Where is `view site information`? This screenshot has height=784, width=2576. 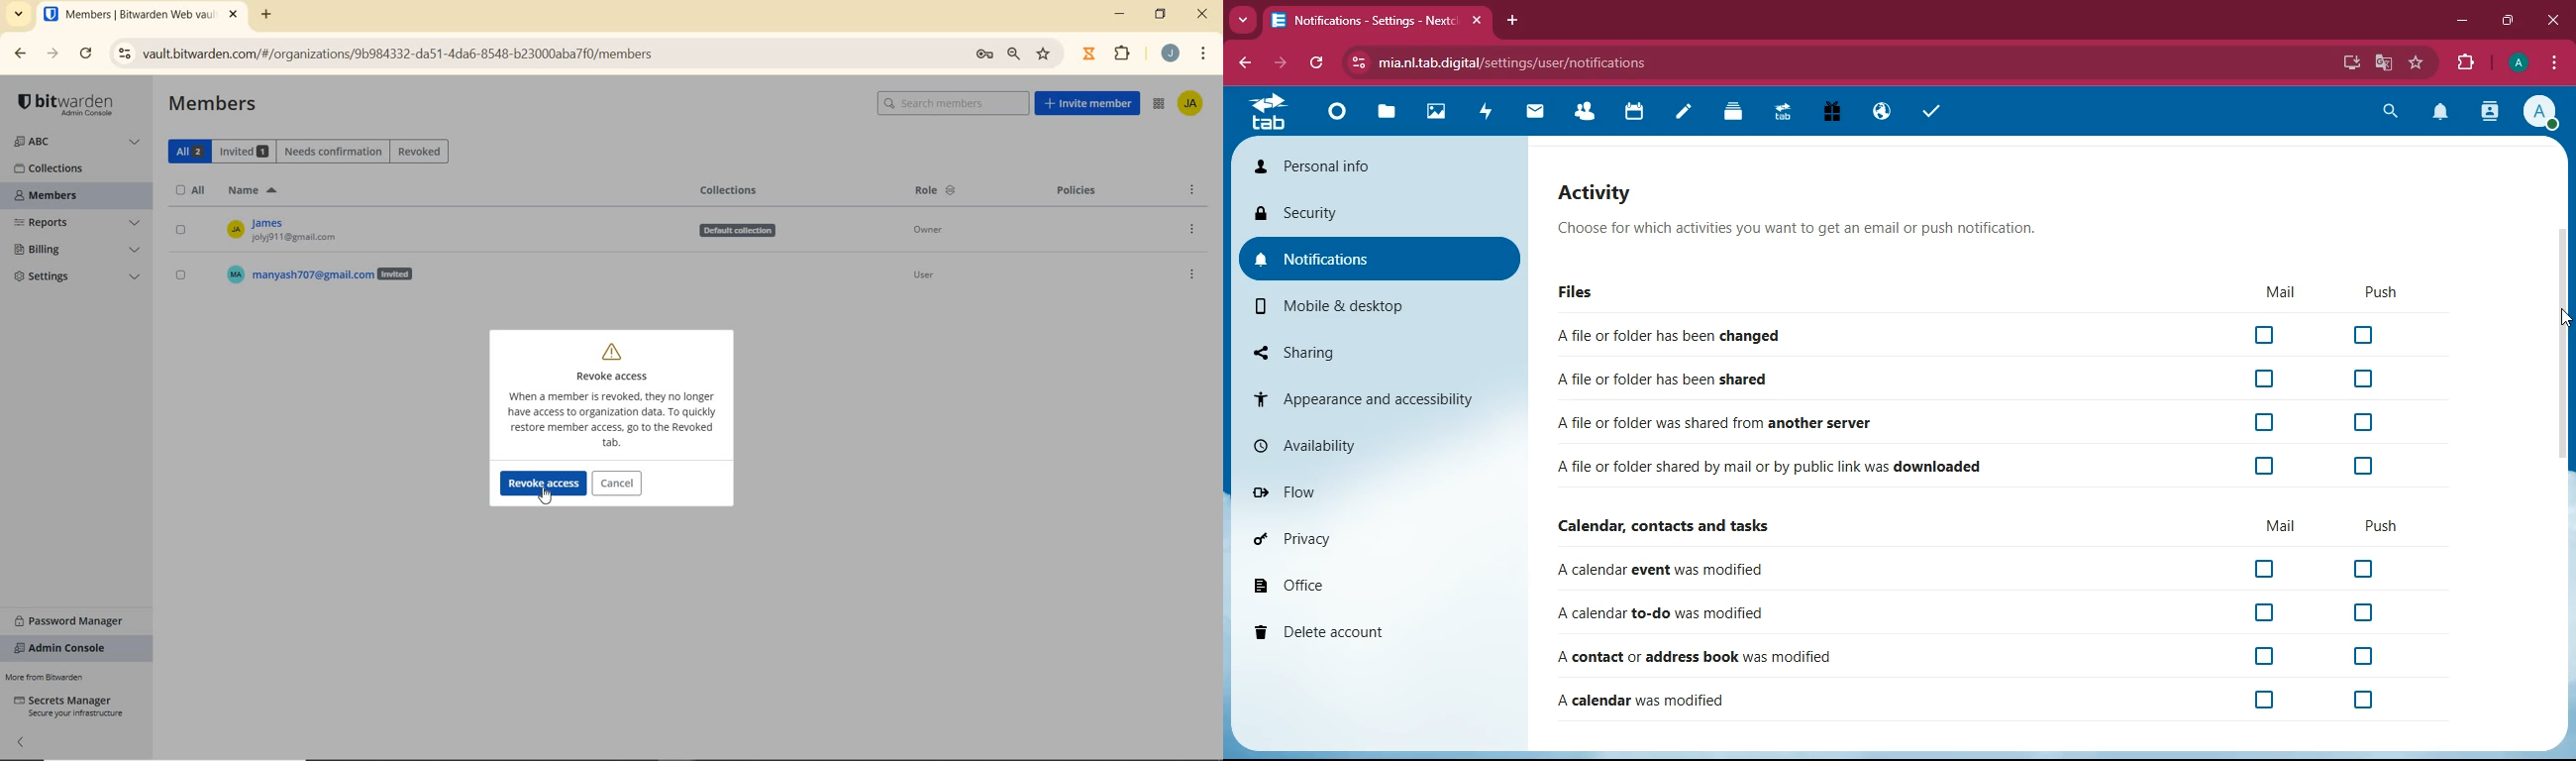 view site information is located at coordinates (1356, 64).